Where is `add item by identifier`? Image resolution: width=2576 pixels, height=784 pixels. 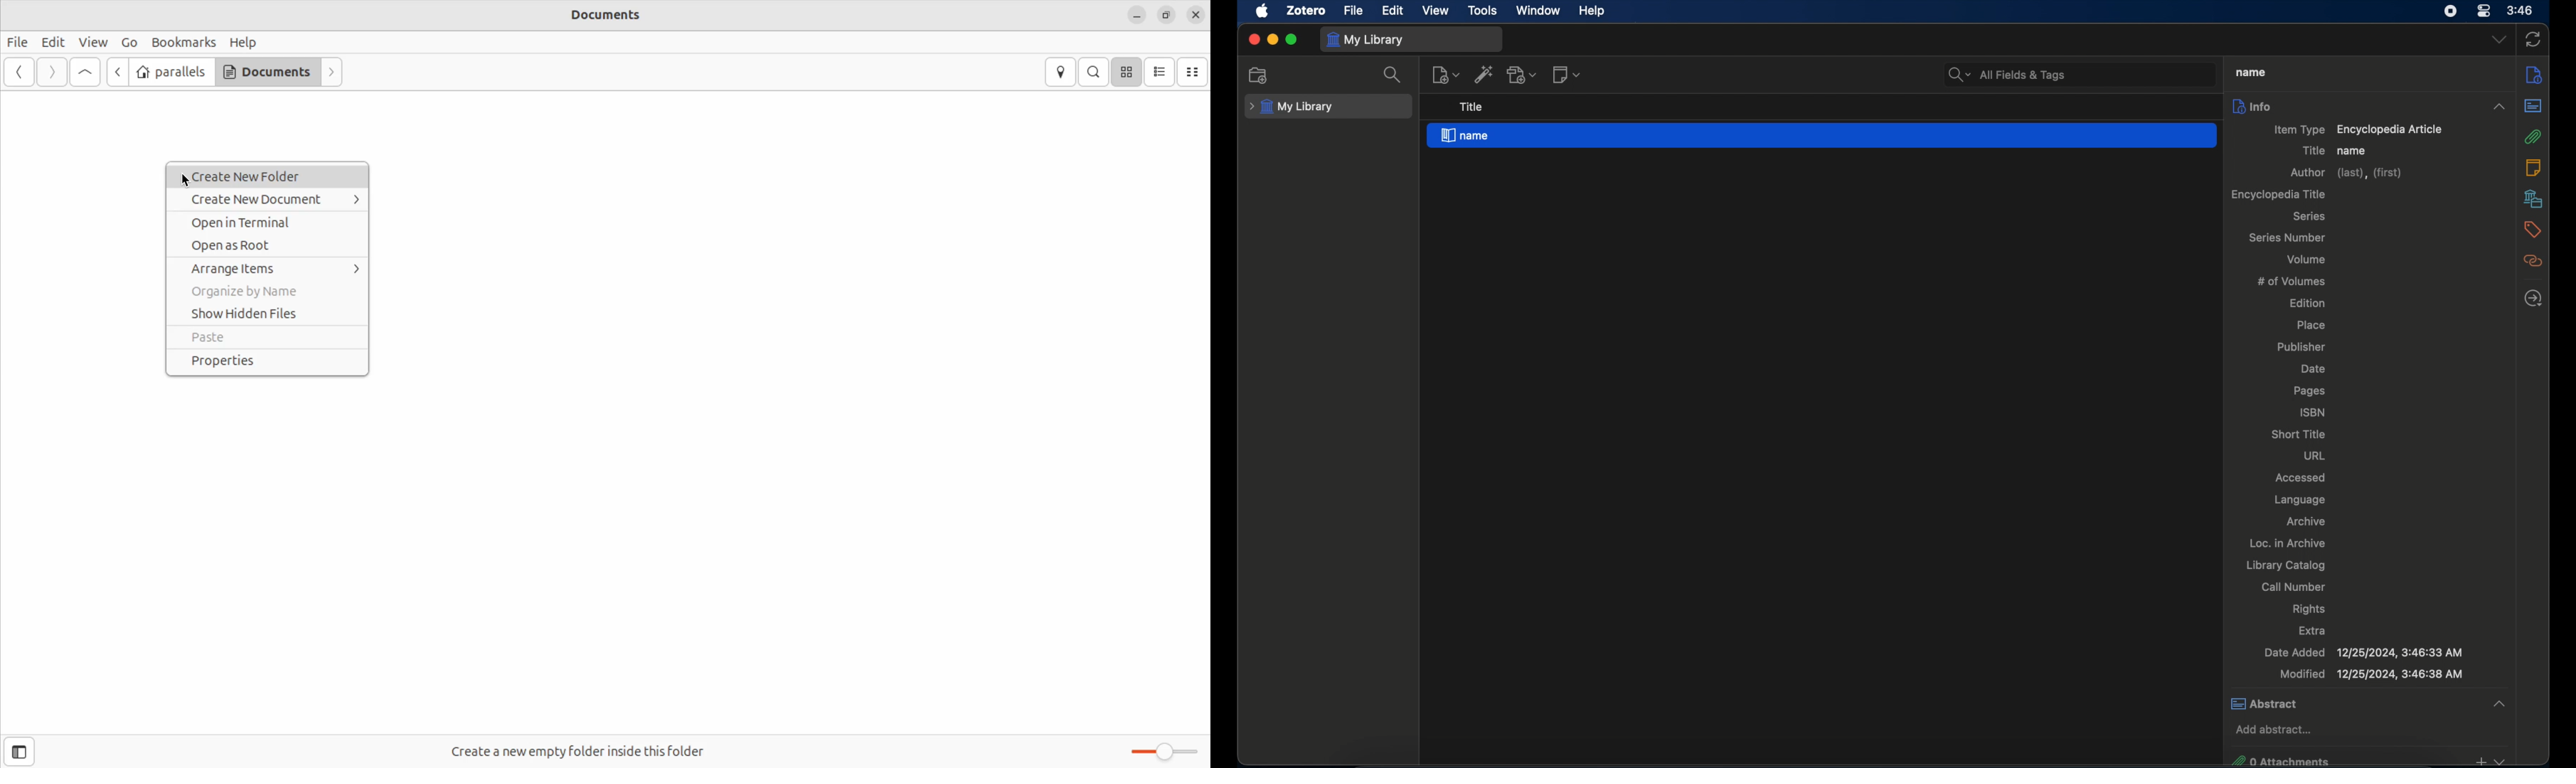
add item by identifier is located at coordinates (1485, 74).